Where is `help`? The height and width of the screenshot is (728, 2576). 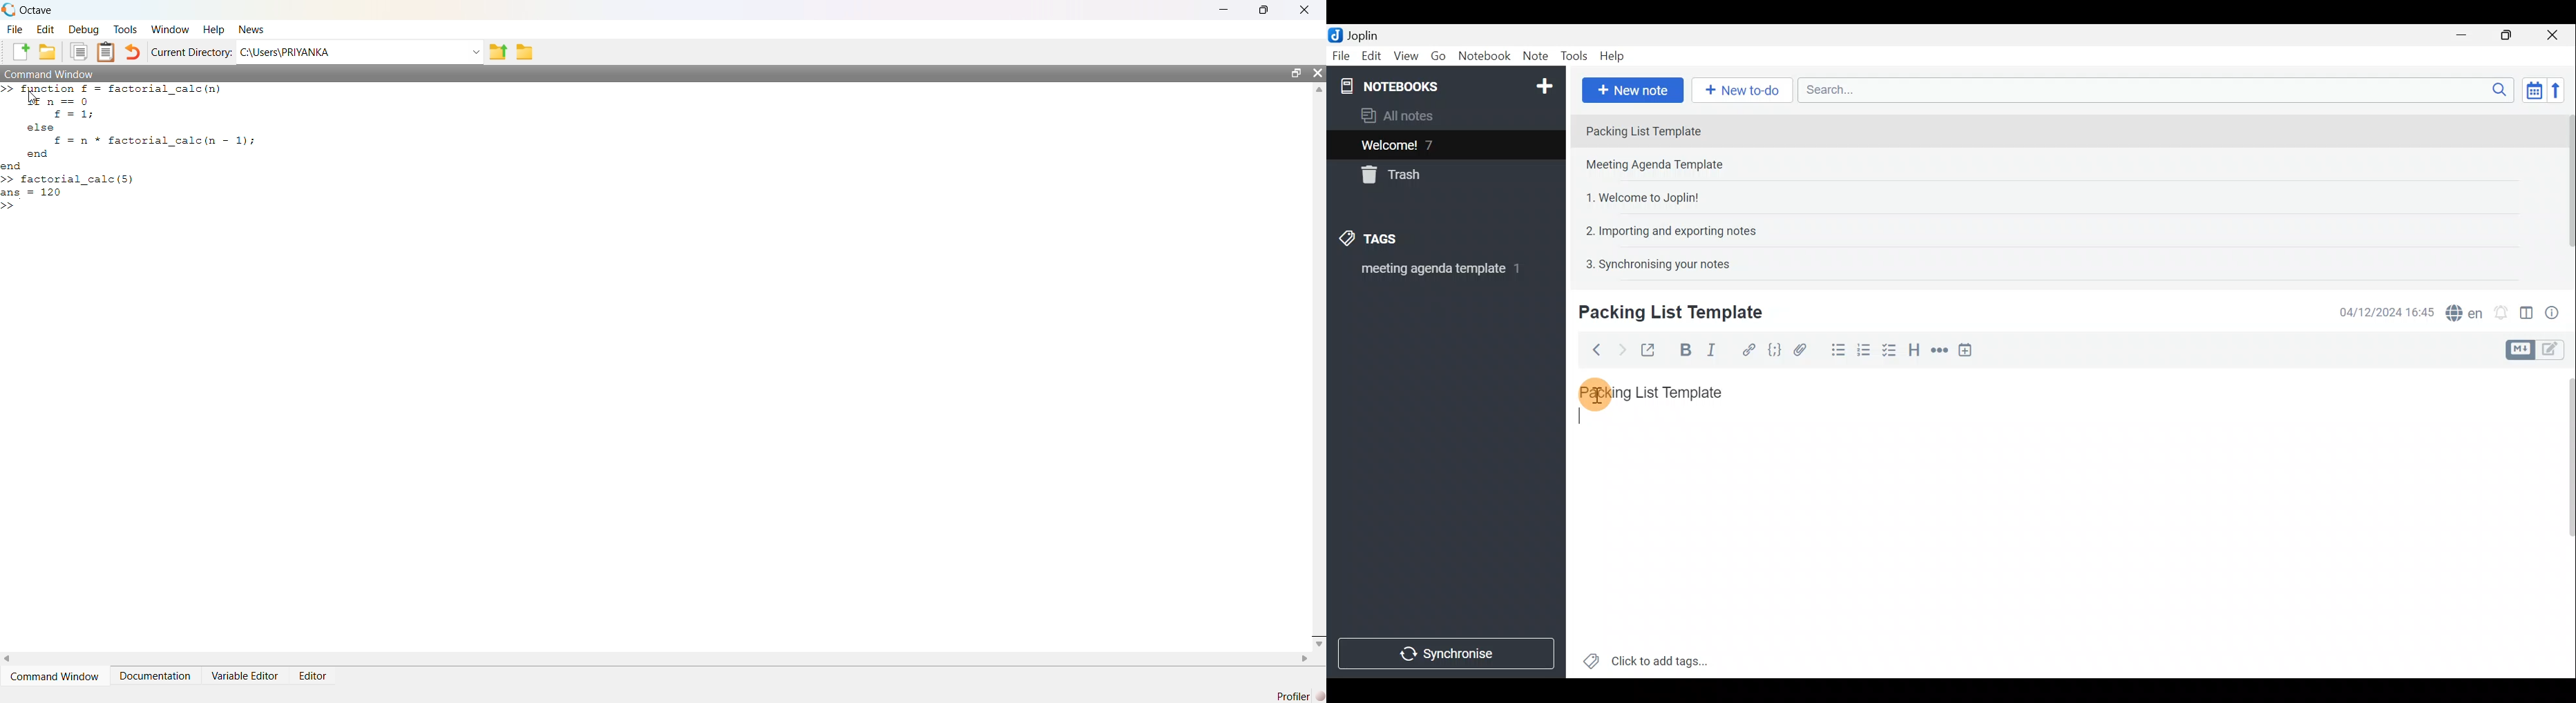 help is located at coordinates (216, 30).